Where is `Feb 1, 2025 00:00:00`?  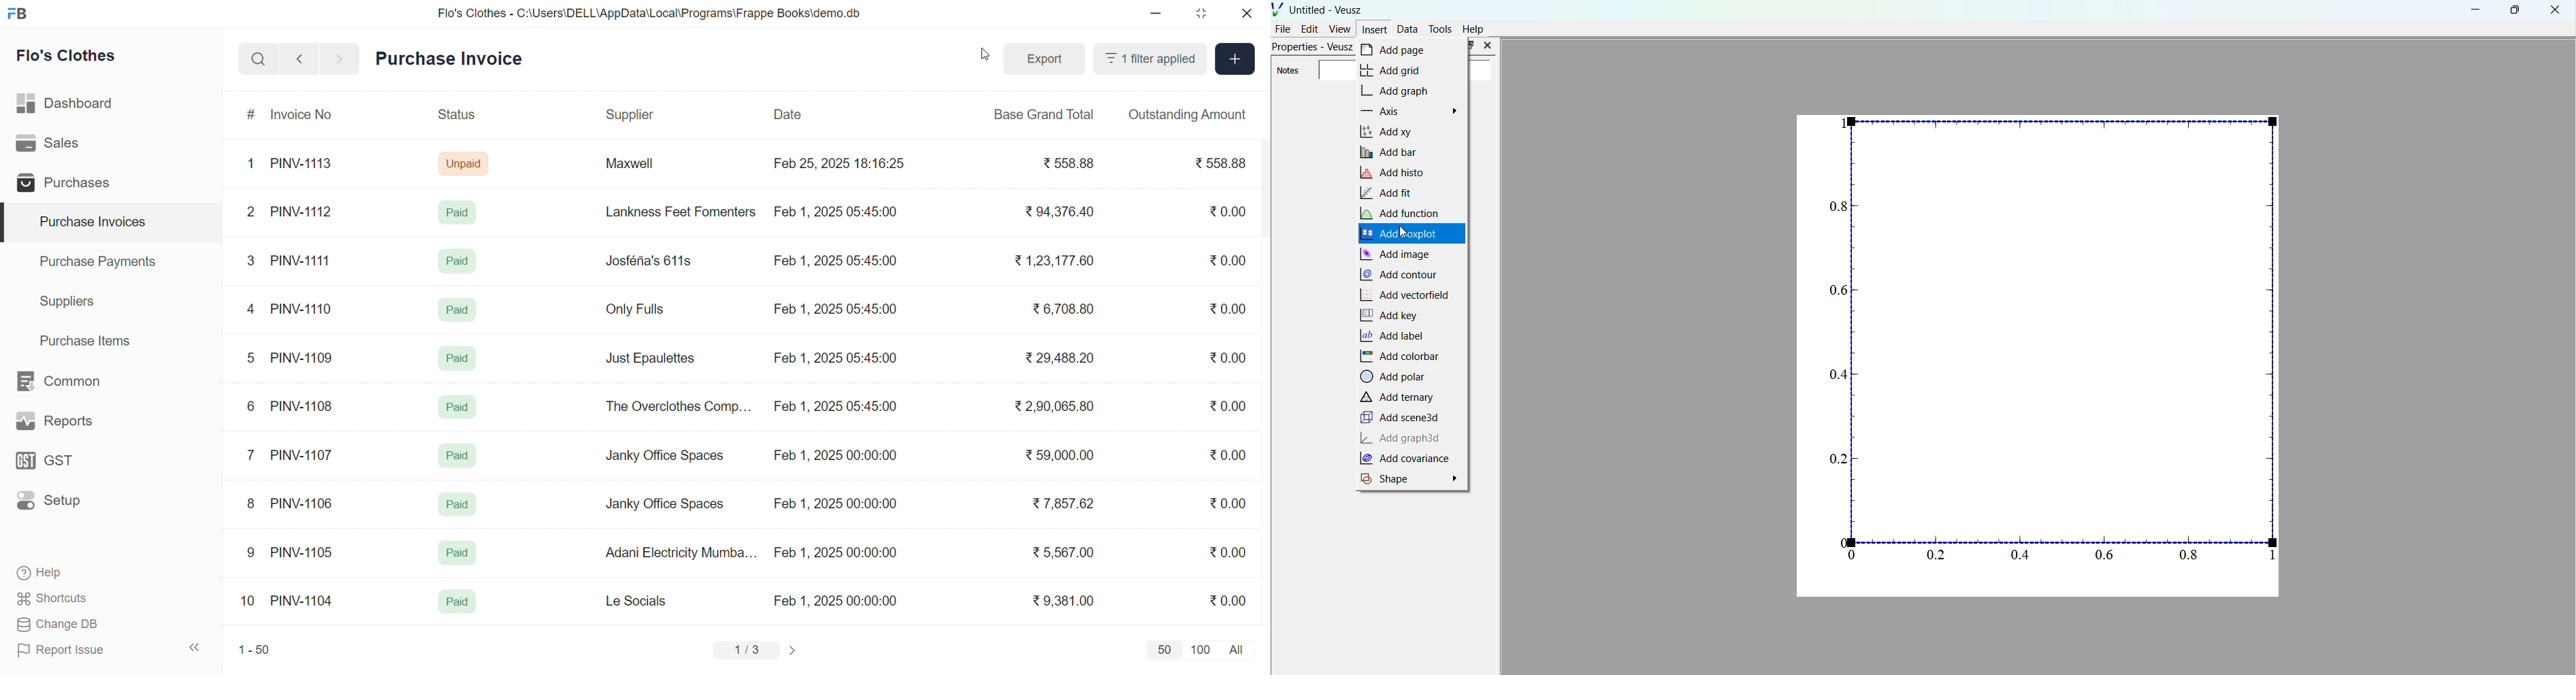 Feb 1, 2025 00:00:00 is located at coordinates (837, 600).